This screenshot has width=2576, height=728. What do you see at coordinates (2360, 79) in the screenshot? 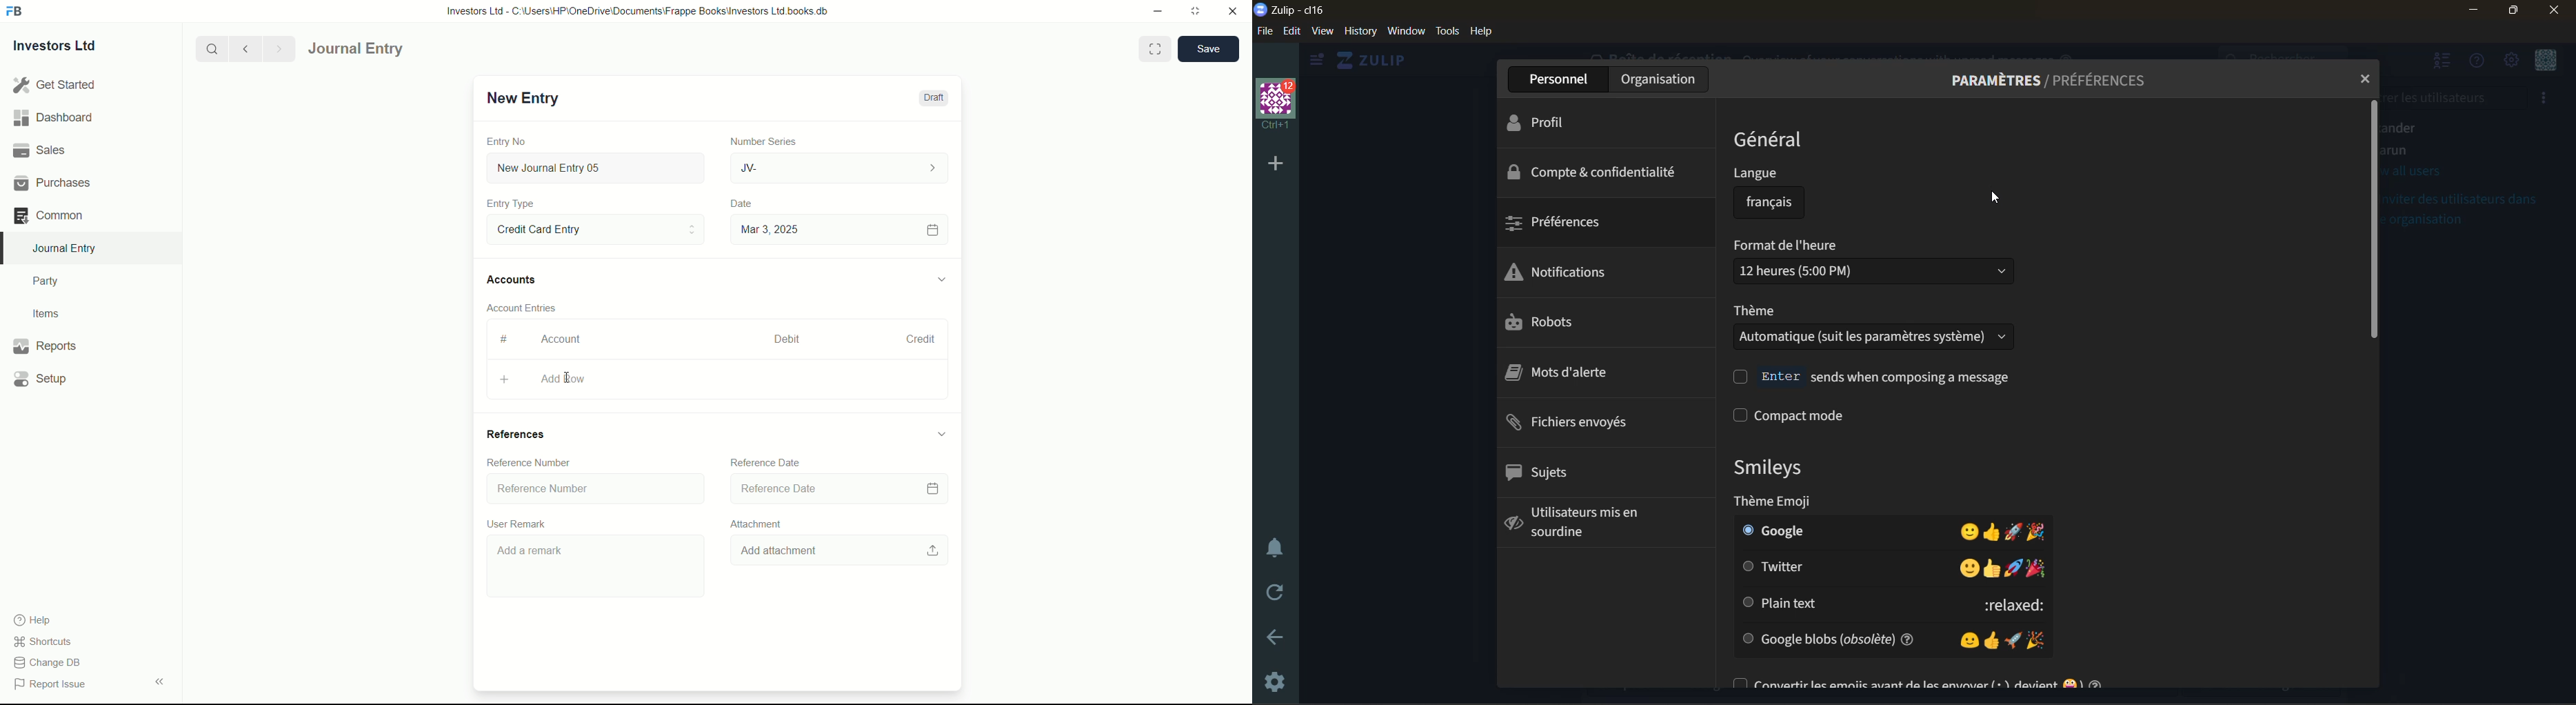
I see `close` at bounding box center [2360, 79].